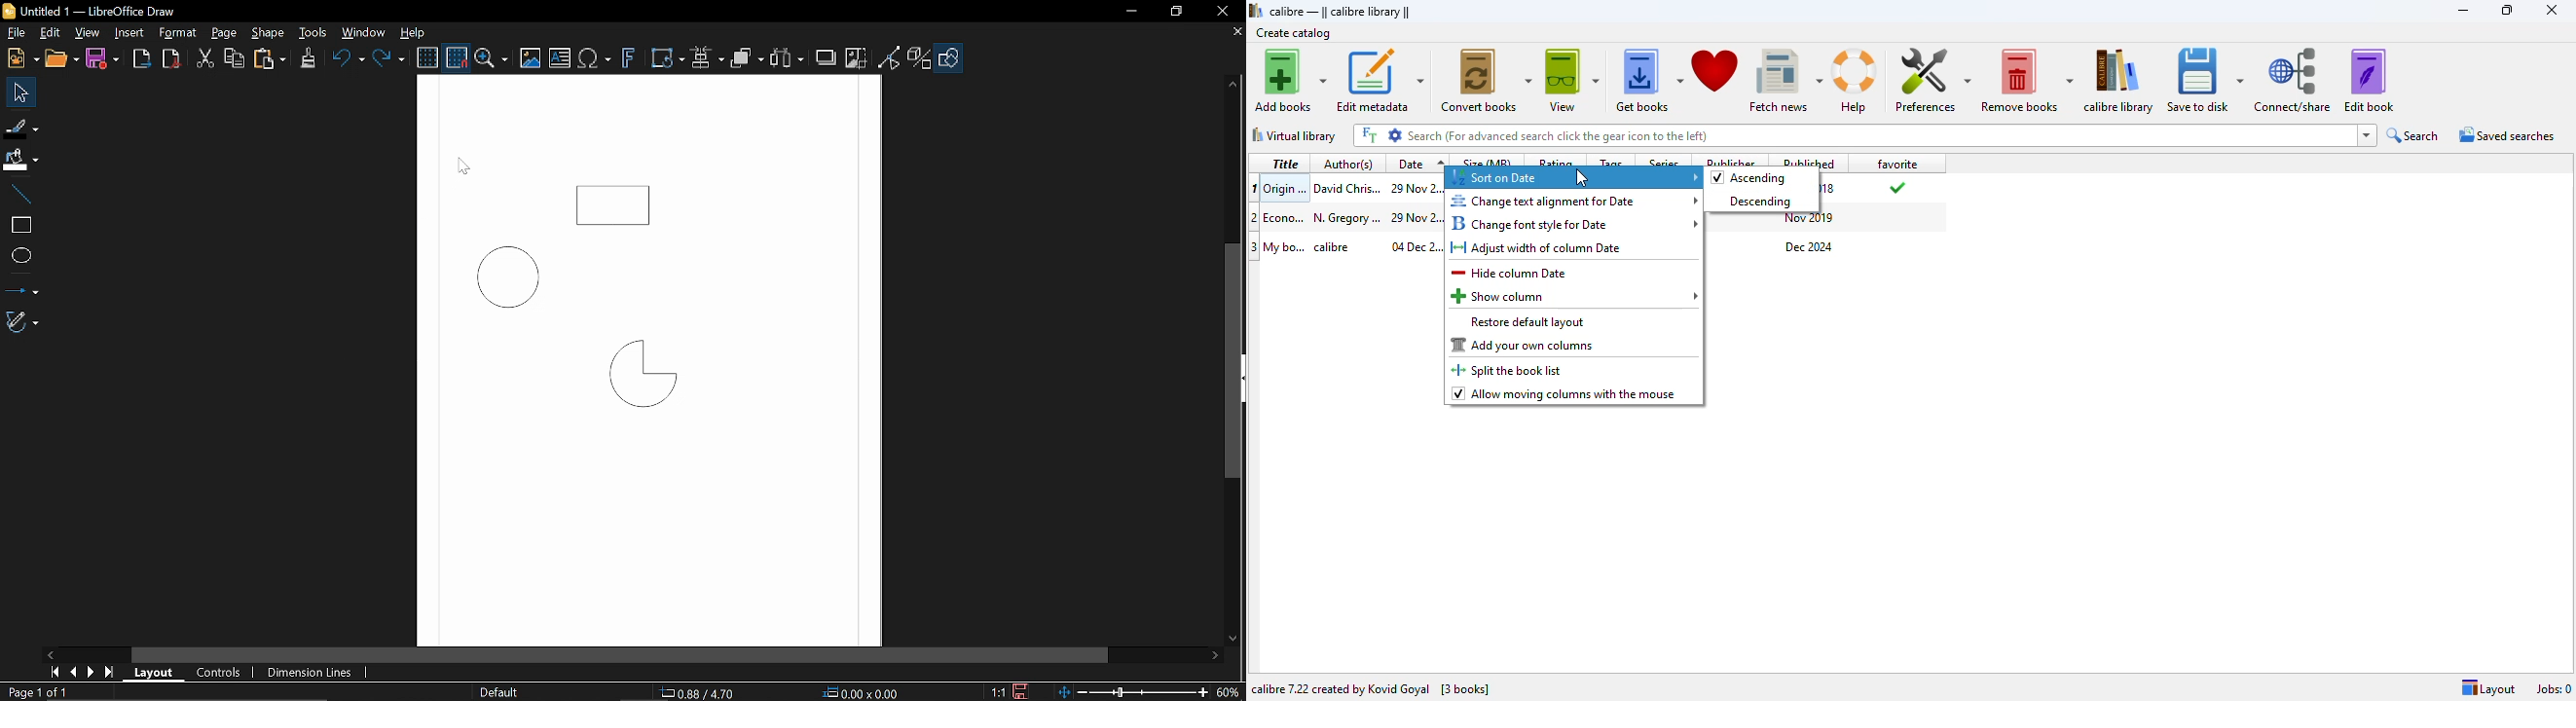 This screenshot has height=728, width=2576. Describe the element at coordinates (19, 255) in the screenshot. I see `Ellips` at that location.